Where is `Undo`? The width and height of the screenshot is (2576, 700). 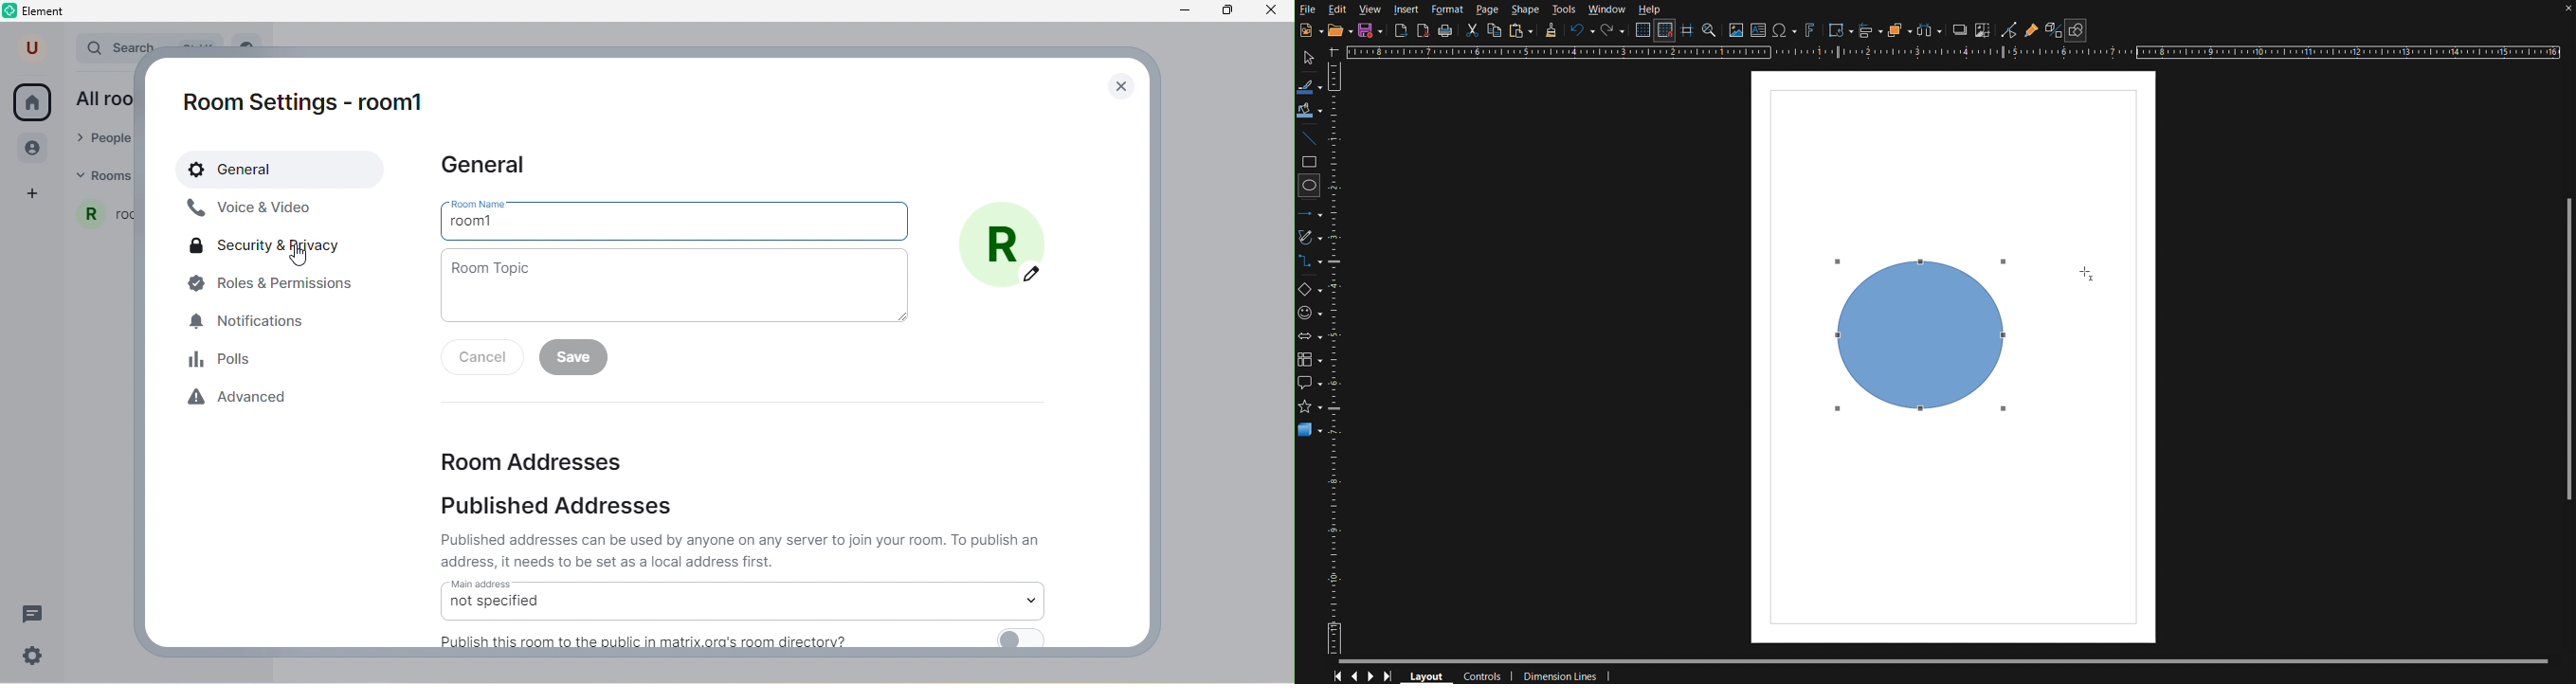 Undo is located at coordinates (1582, 33).